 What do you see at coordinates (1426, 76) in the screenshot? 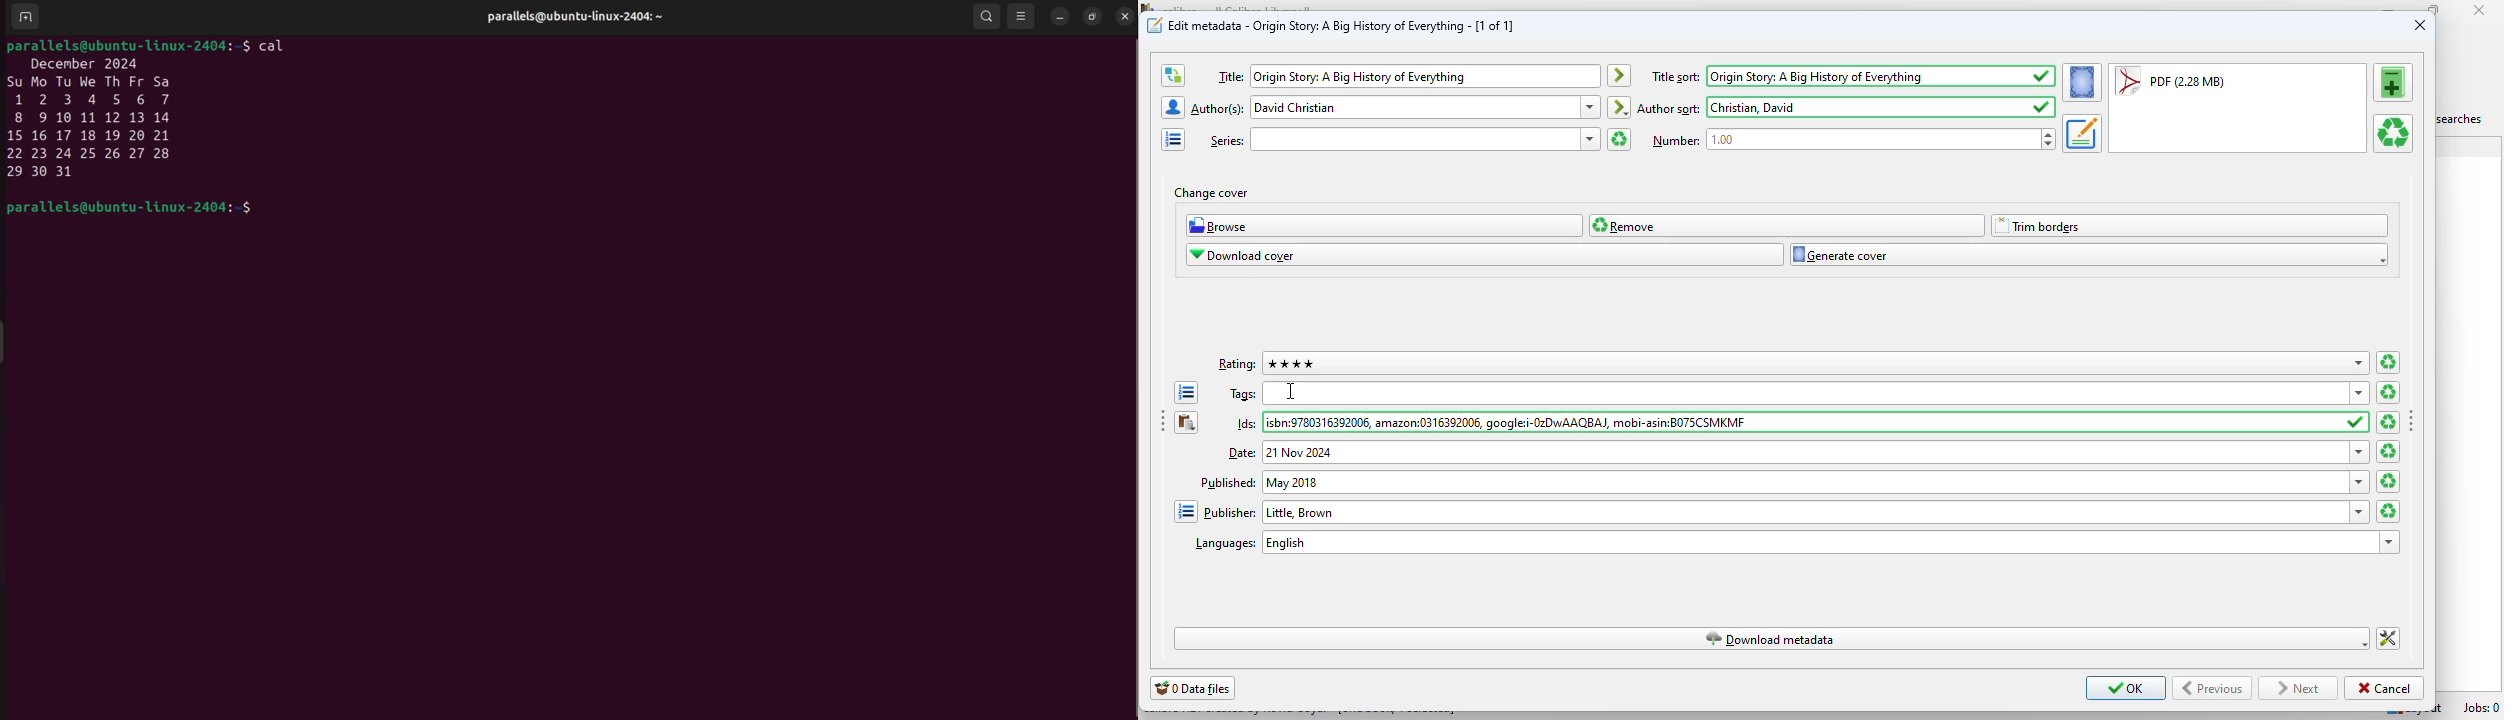
I see `Title: Origin Story: A Big History of Everything` at bounding box center [1426, 76].